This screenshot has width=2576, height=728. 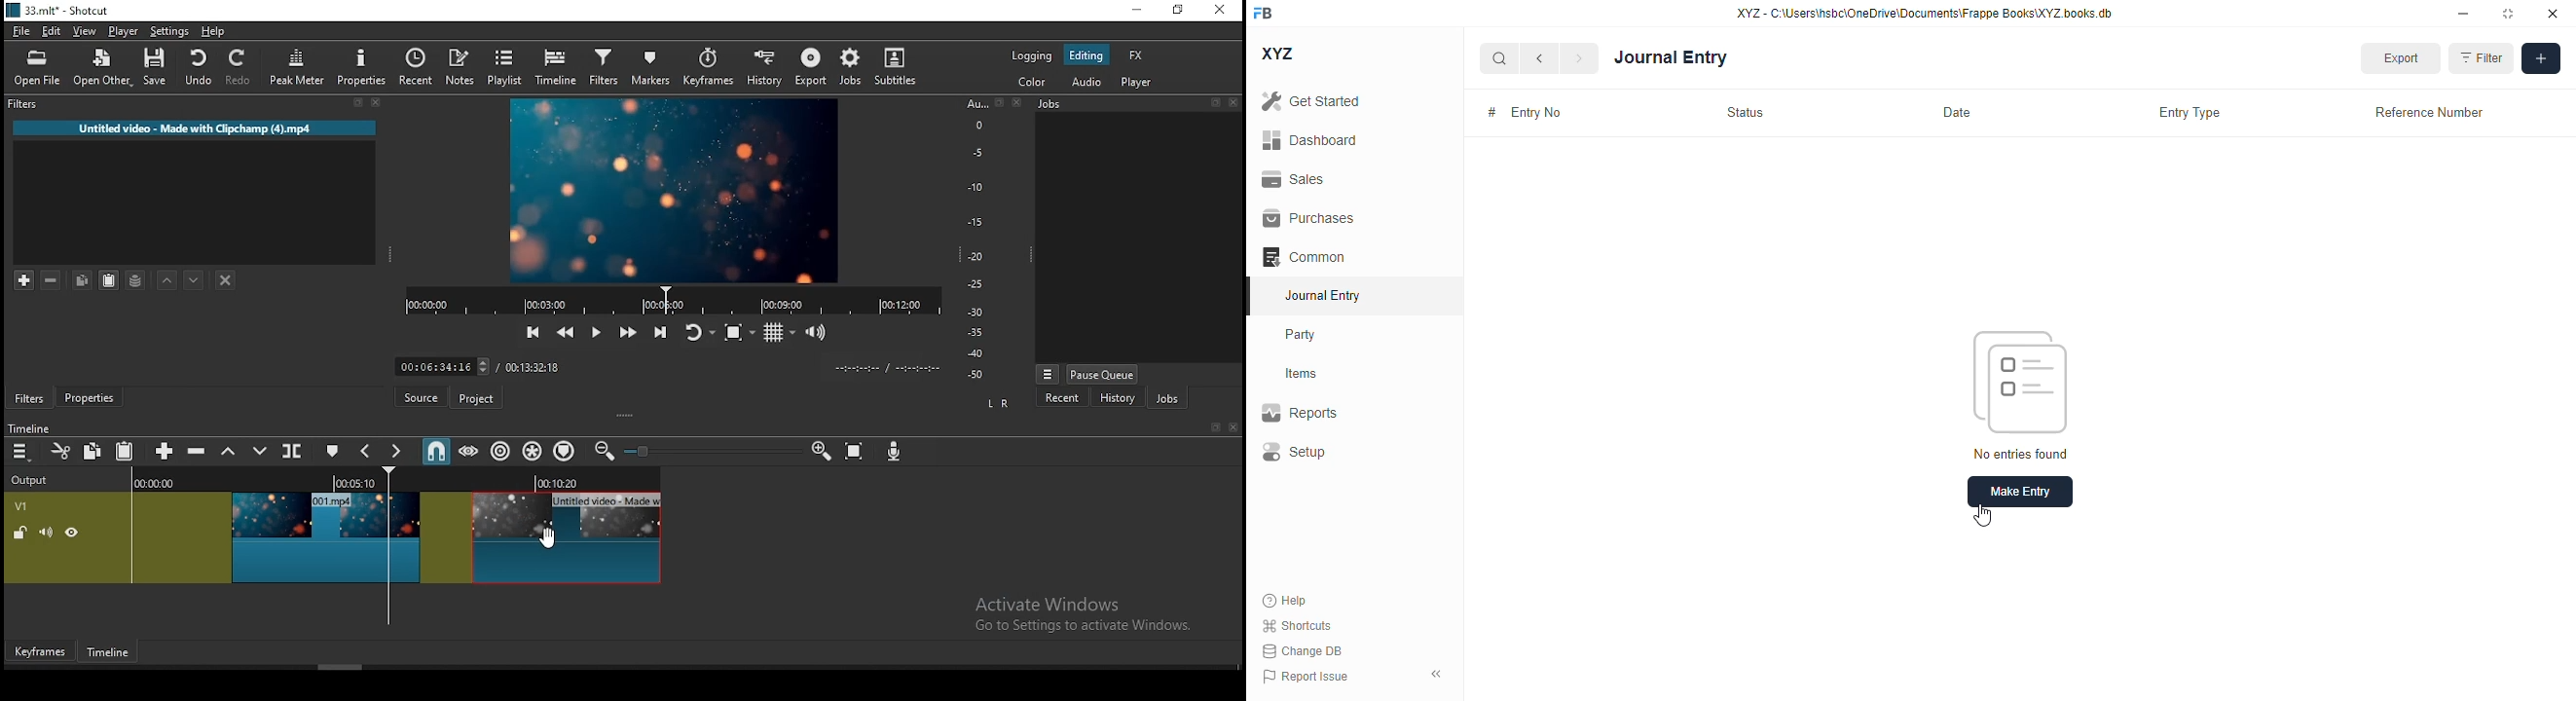 I want to click on filters, so click(x=30, y=399).